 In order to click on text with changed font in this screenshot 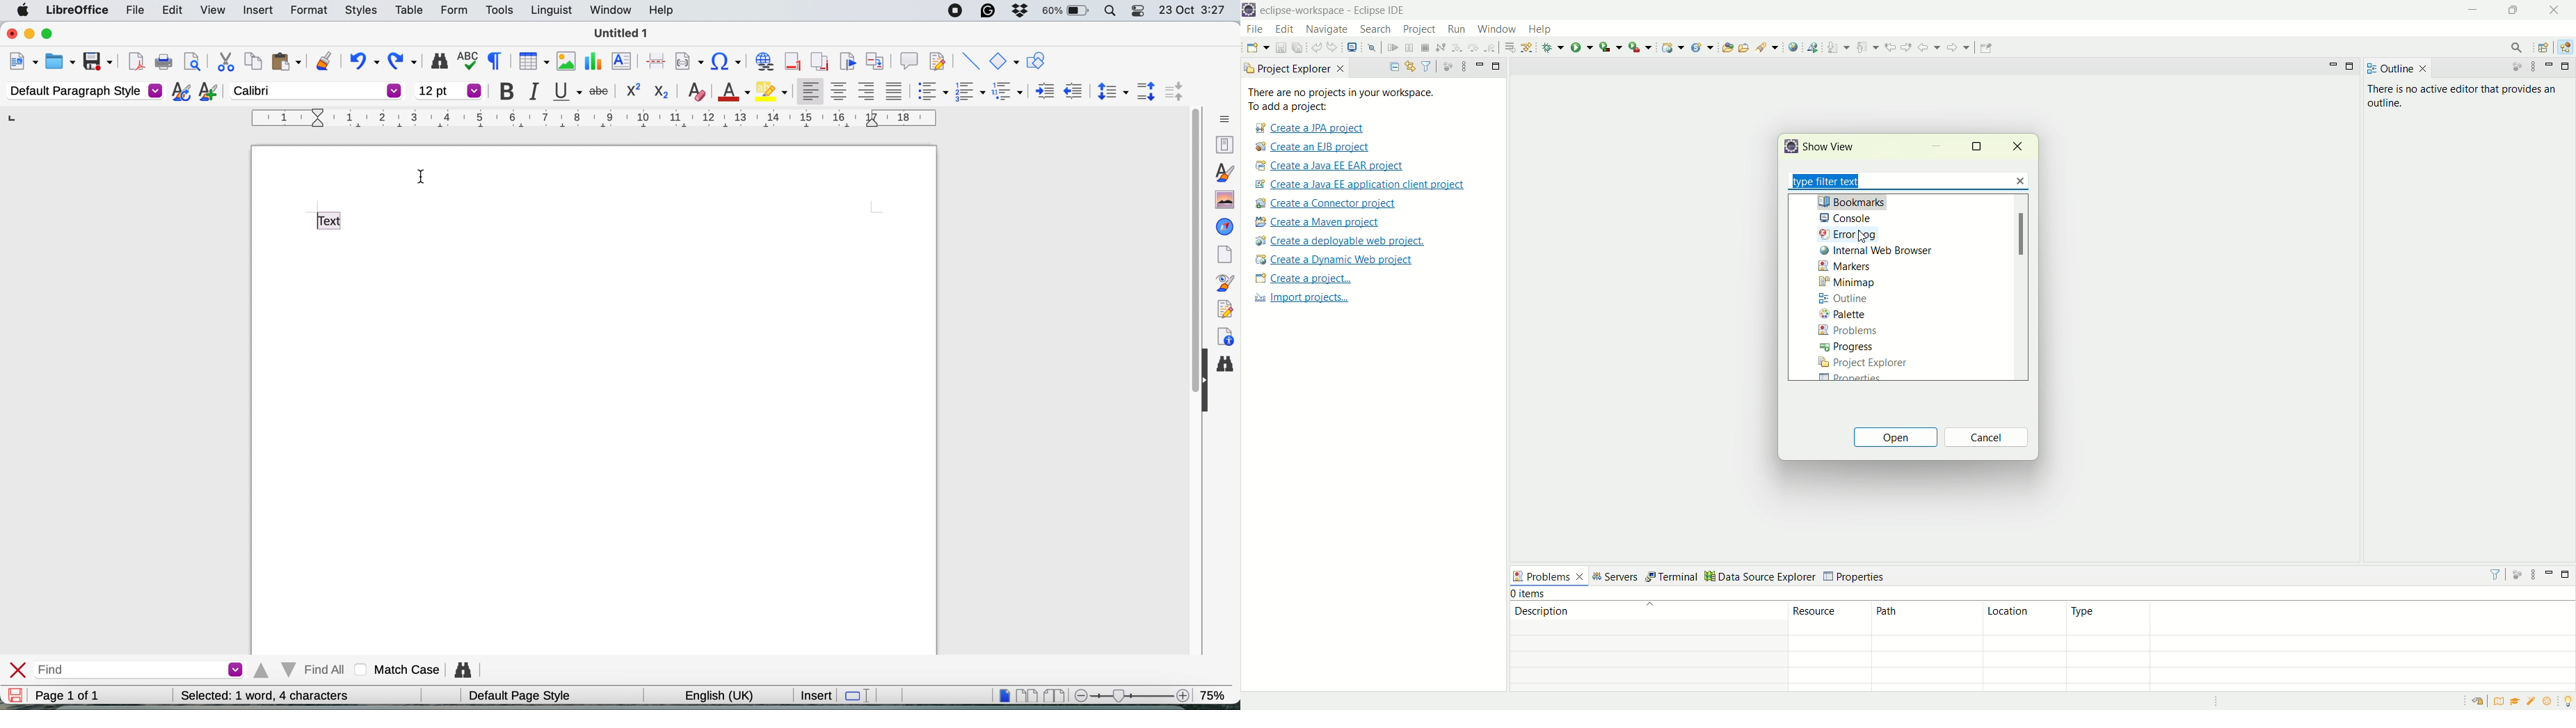, I will do `click(332, 220)`.